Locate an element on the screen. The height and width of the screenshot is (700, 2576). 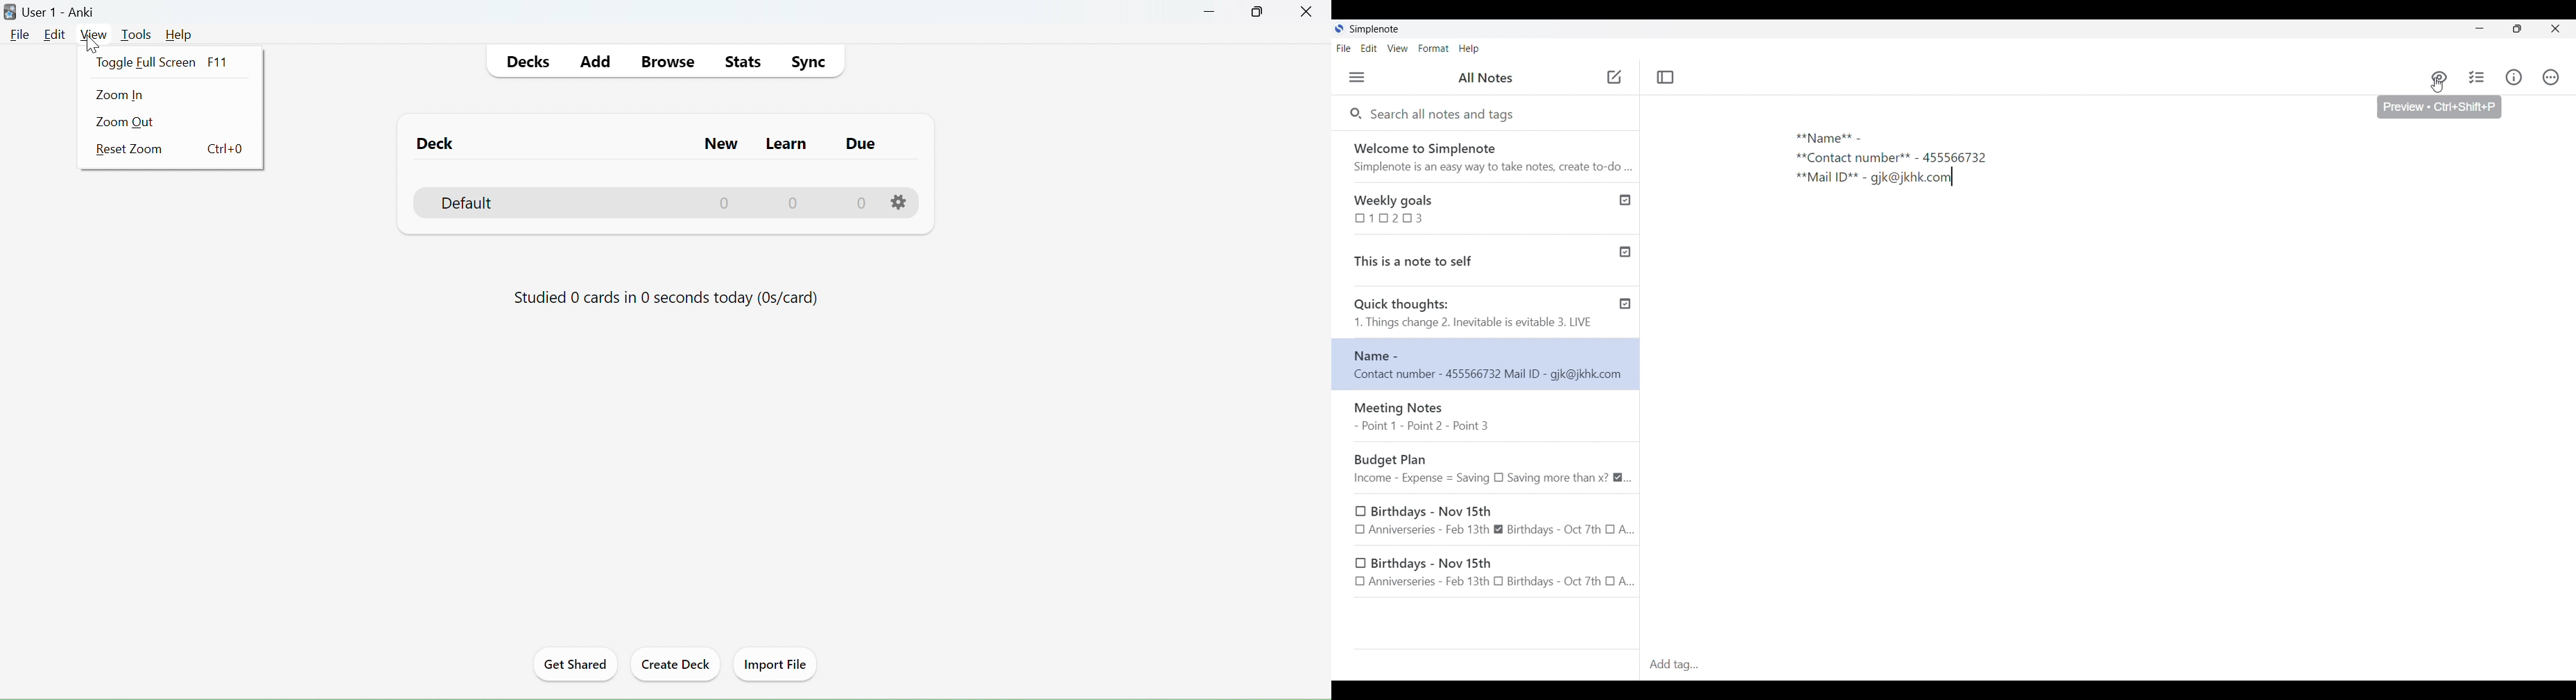
setting is located at coordinates (898, 200).